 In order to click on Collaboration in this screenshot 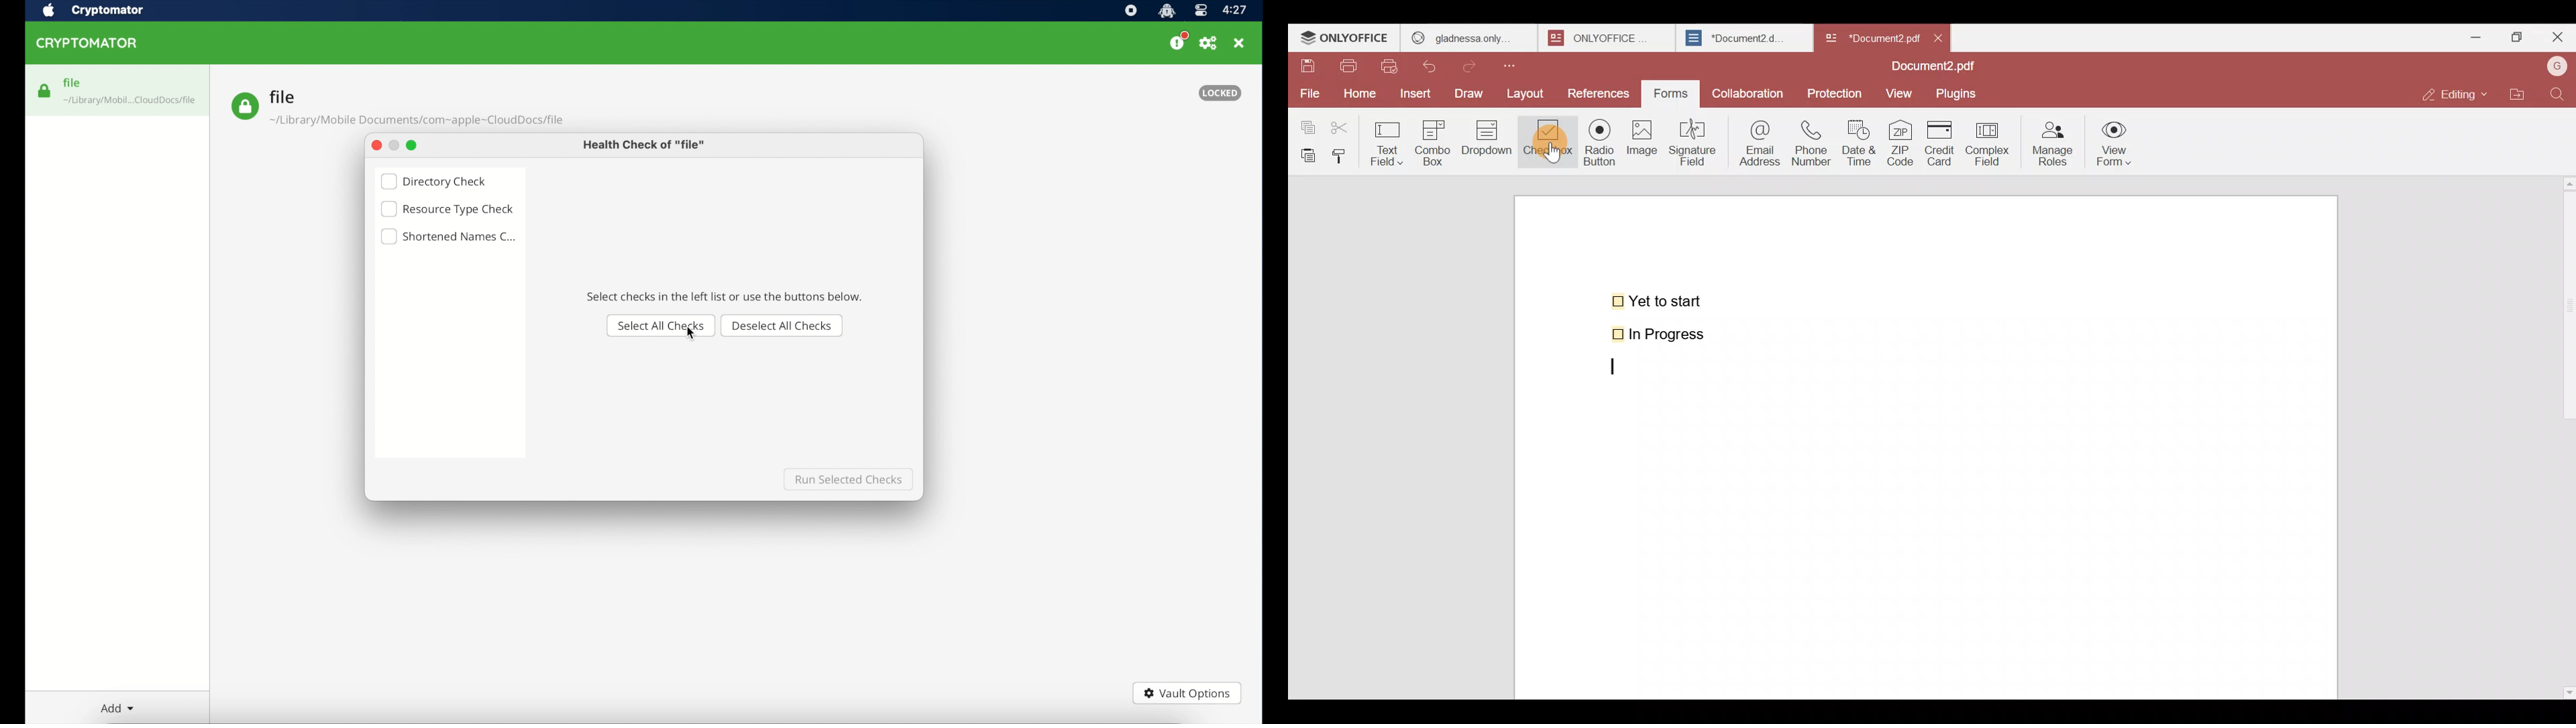, I will do `click(1749, 90)`.